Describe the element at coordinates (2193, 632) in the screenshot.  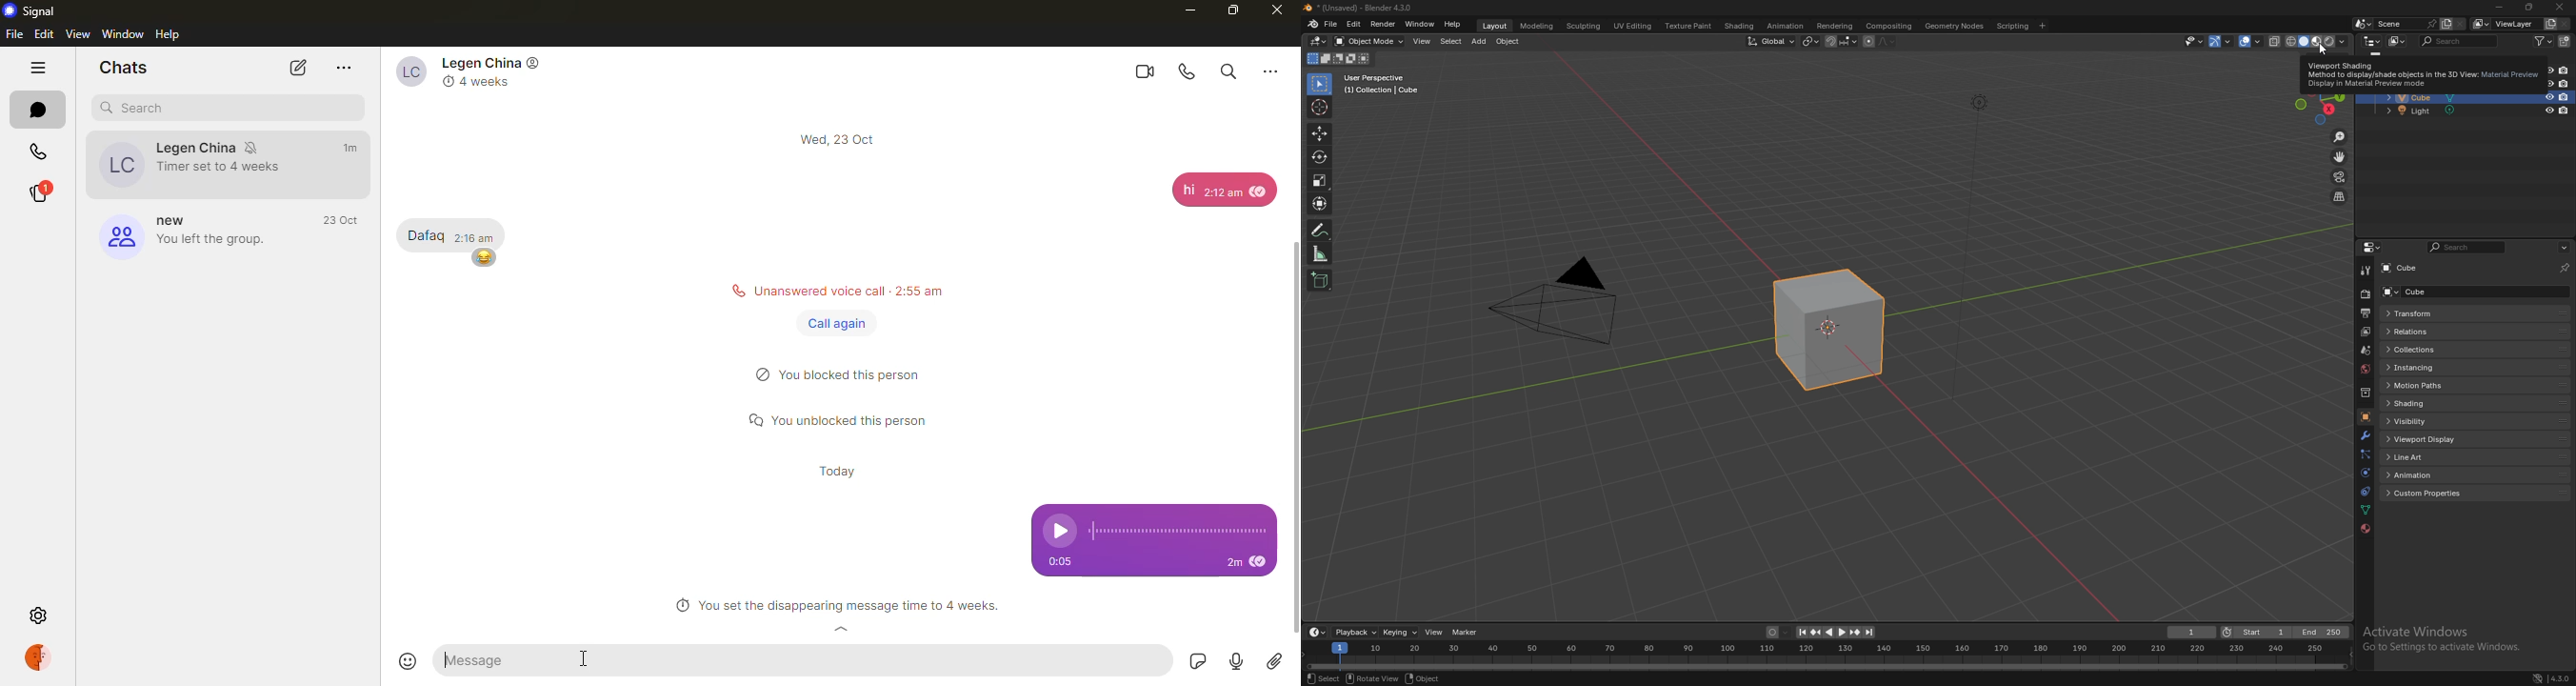
I see `current frame` at that location.